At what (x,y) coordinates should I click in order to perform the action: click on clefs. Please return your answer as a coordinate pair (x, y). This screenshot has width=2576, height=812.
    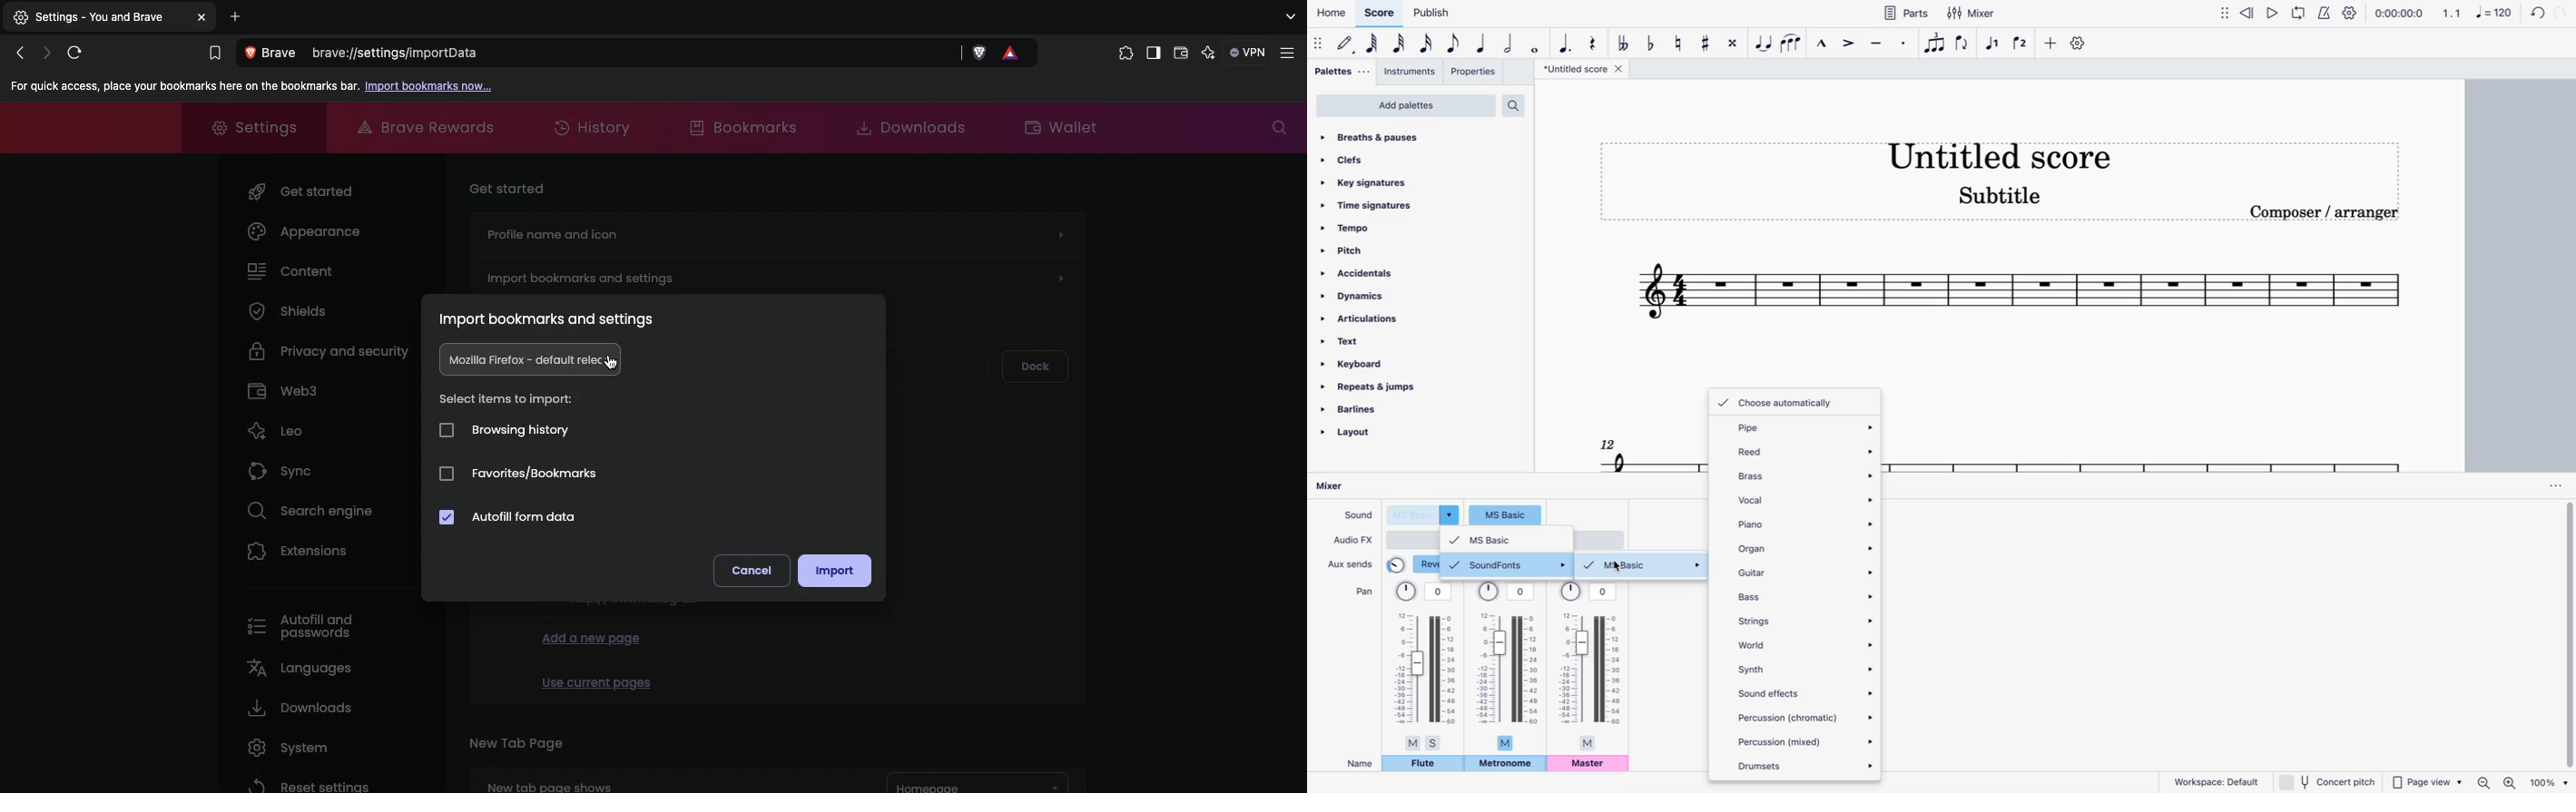
    Looking at the image, I should click on (1388, 159).